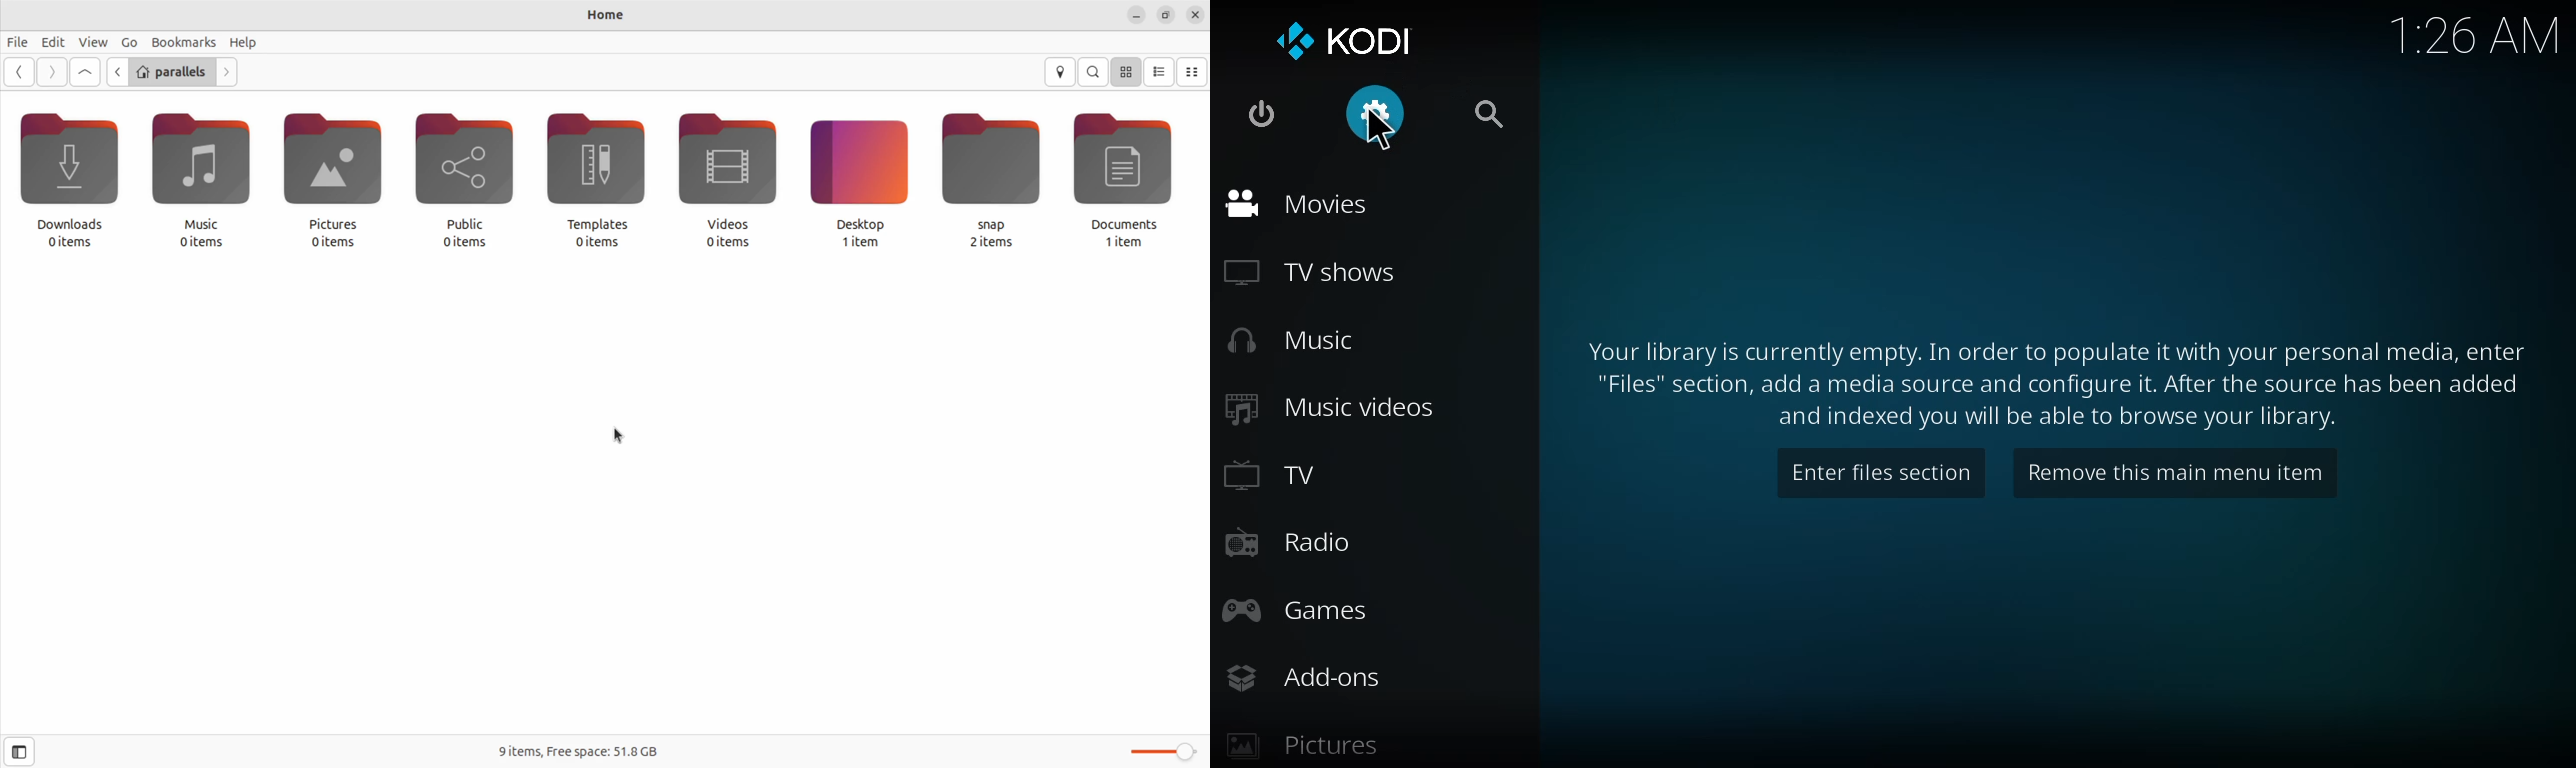  What do you see at coordinates (1347, 39) in the screenshot?
I see `kodi` at bounding box center [1347, 39].